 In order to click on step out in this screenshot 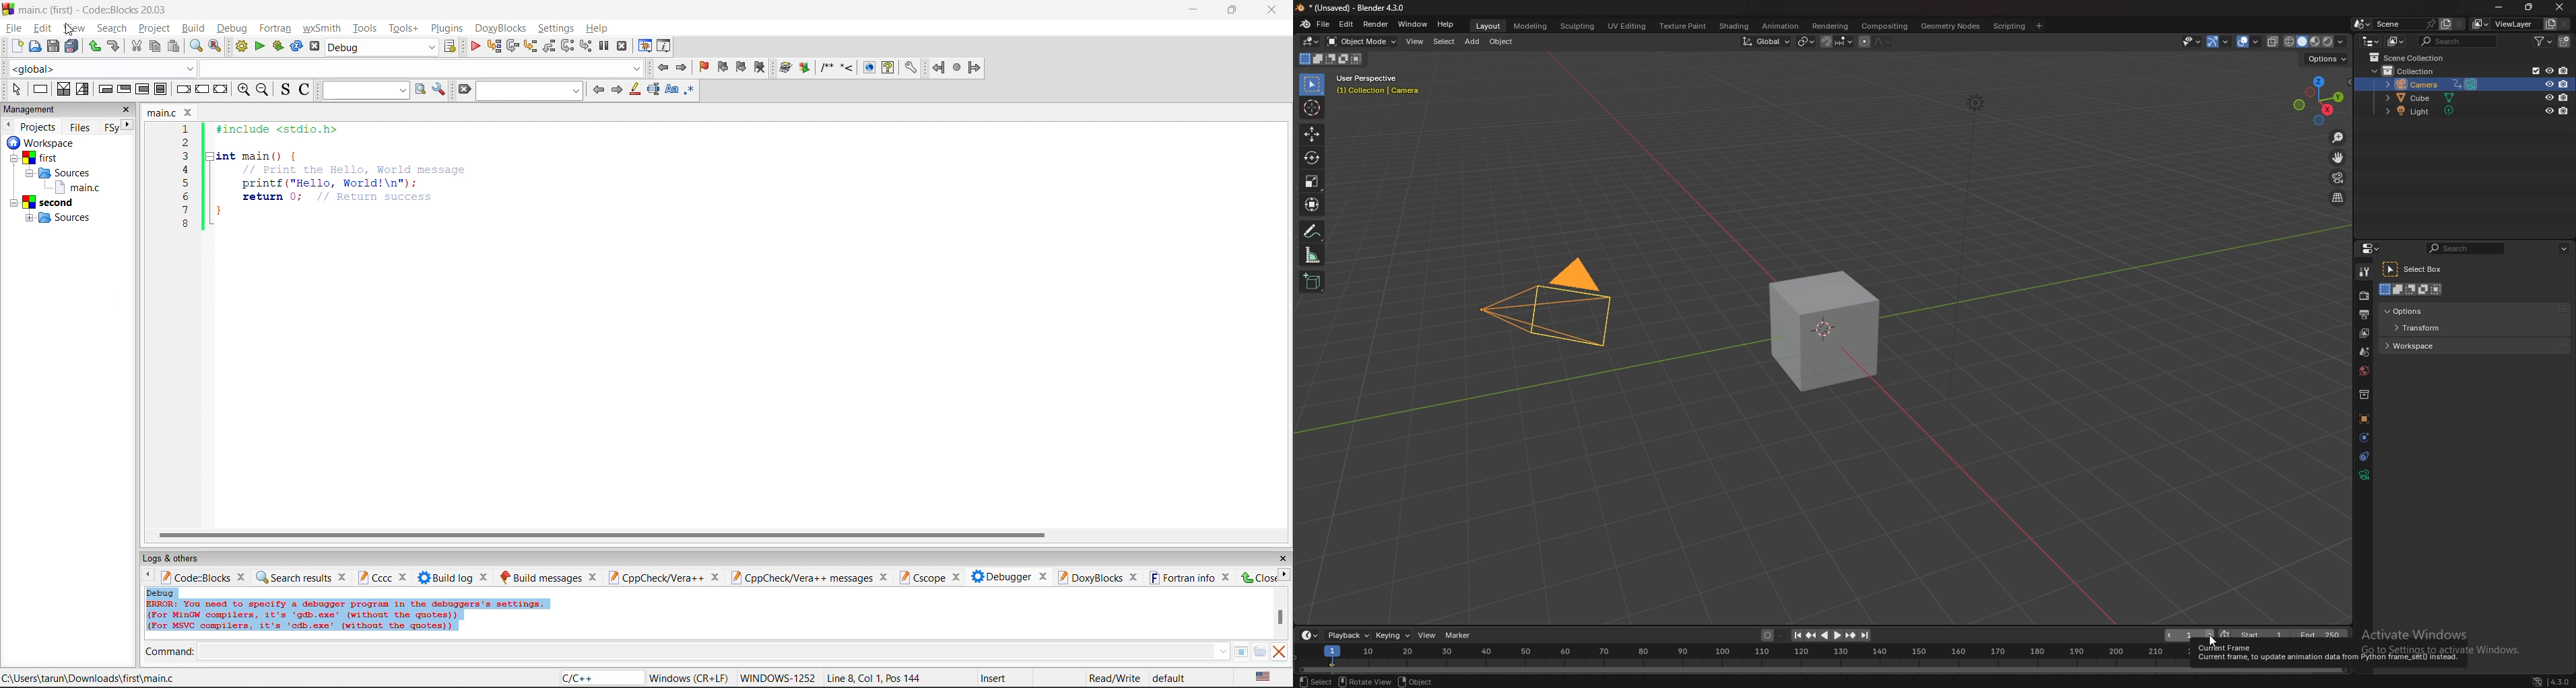, I will do `click(550, 46)`.